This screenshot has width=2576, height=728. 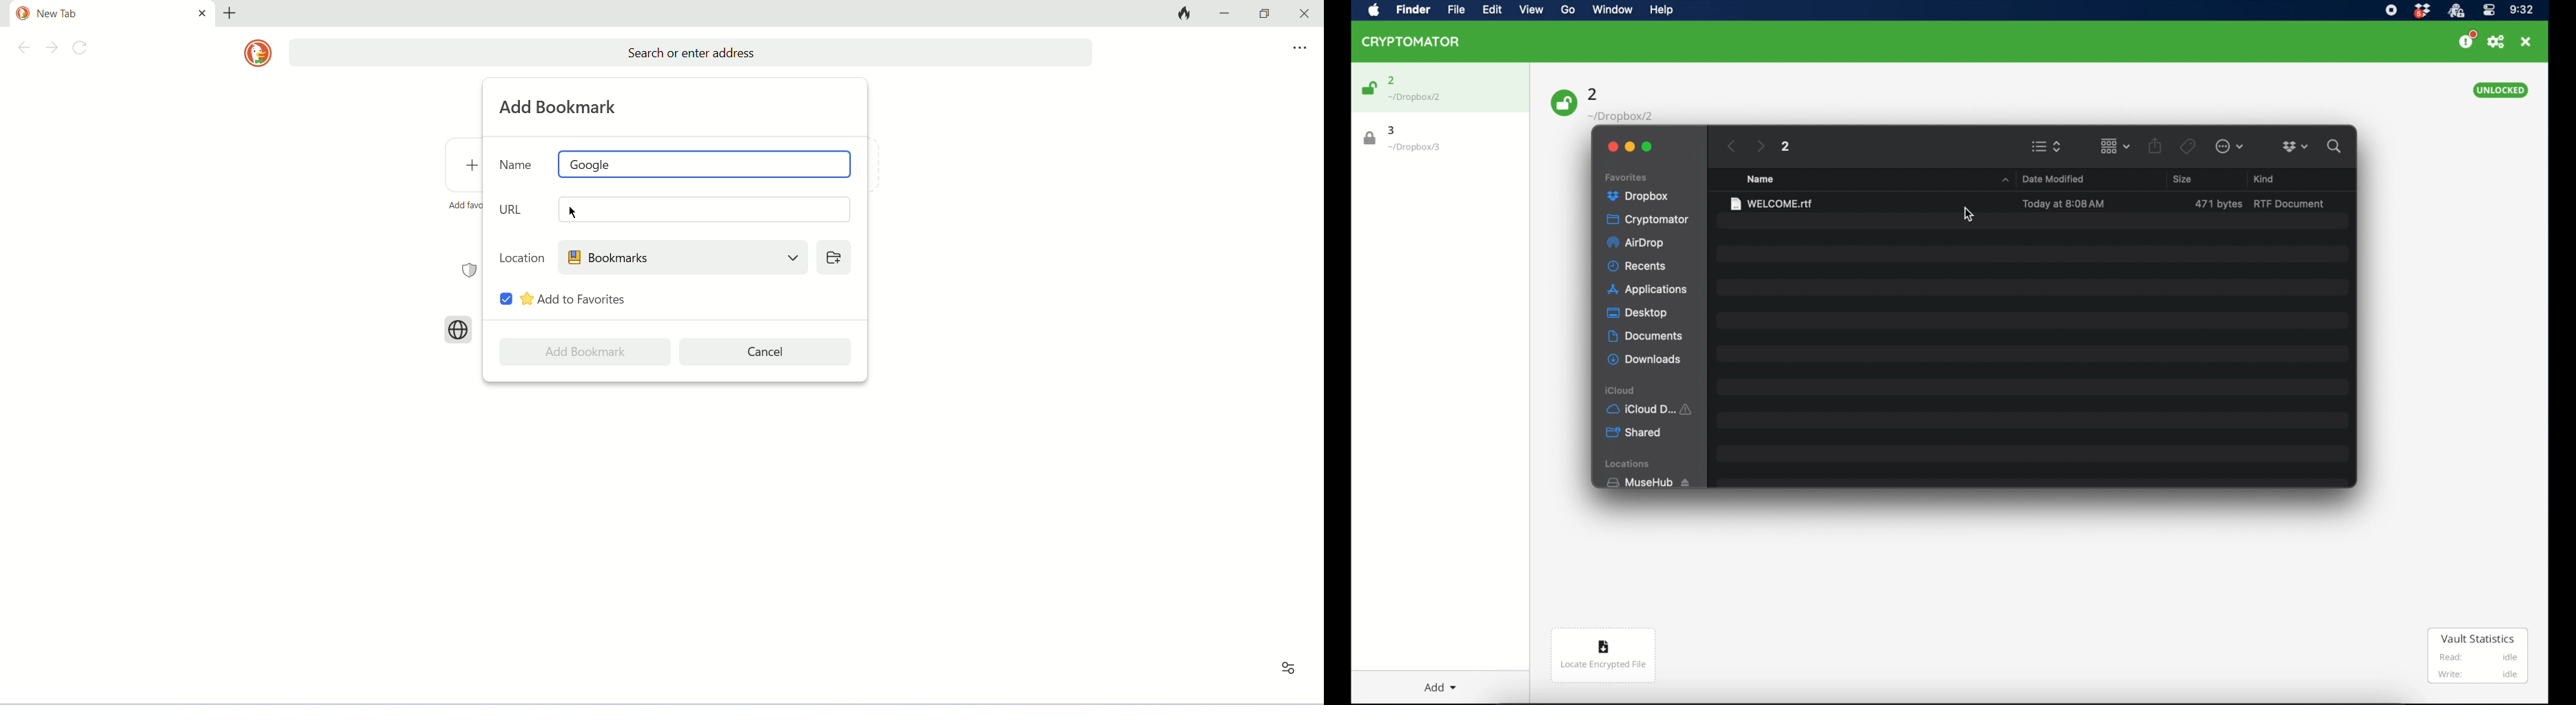 I want to click on close, so click(x=1301, y=14).